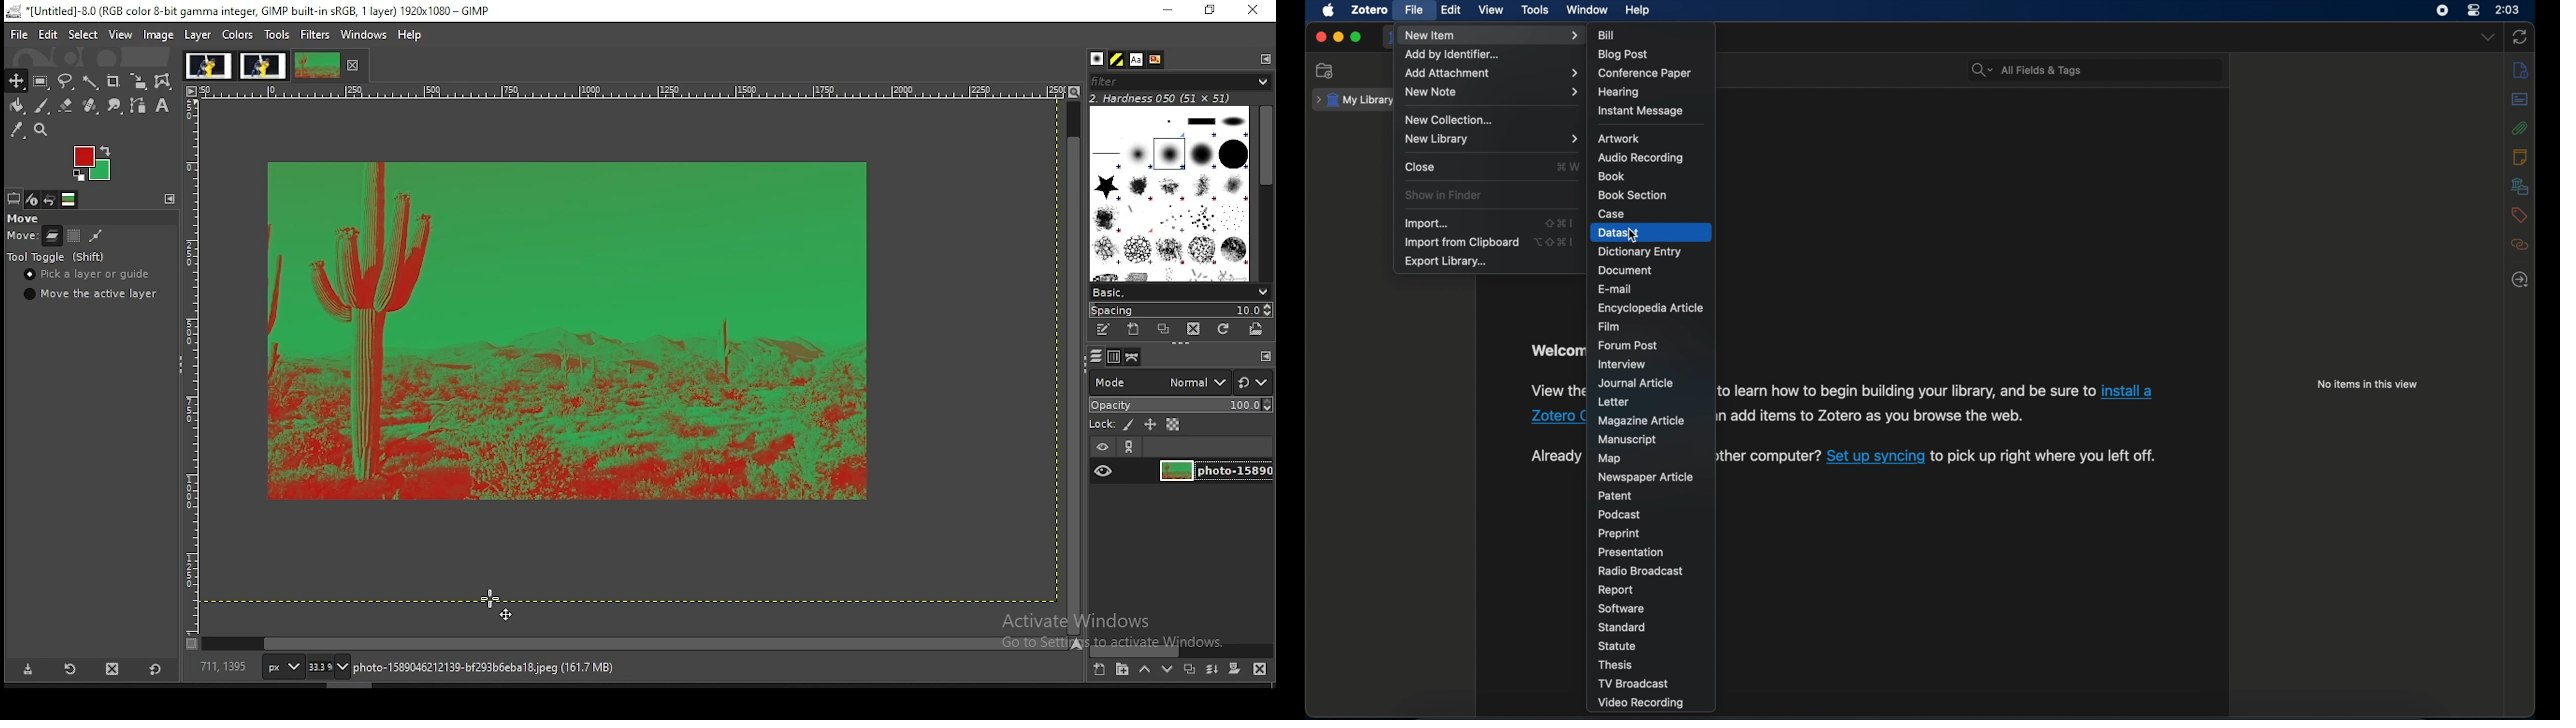 Image resolution: width=2576 pixels, height=728 pixels. I want to click on paths, so click(1134, 357).